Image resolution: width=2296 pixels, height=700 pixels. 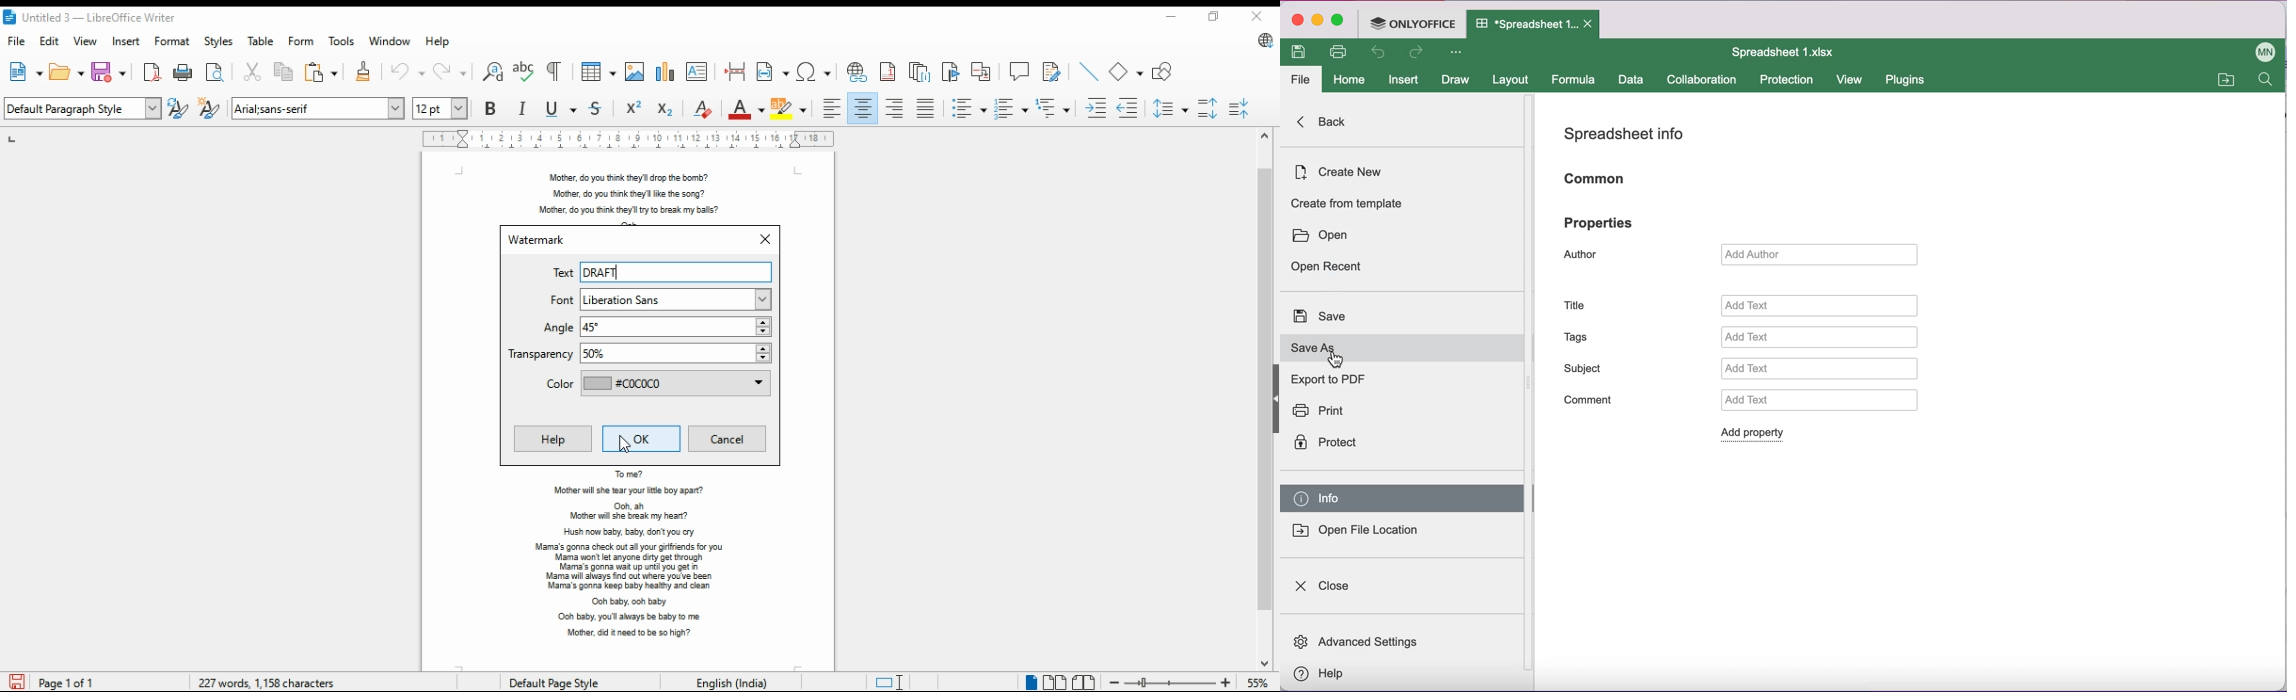 What do you see at coordinates (179, 108) in the screenshot?
I see `update selected style` at bounding box center [179, 108].